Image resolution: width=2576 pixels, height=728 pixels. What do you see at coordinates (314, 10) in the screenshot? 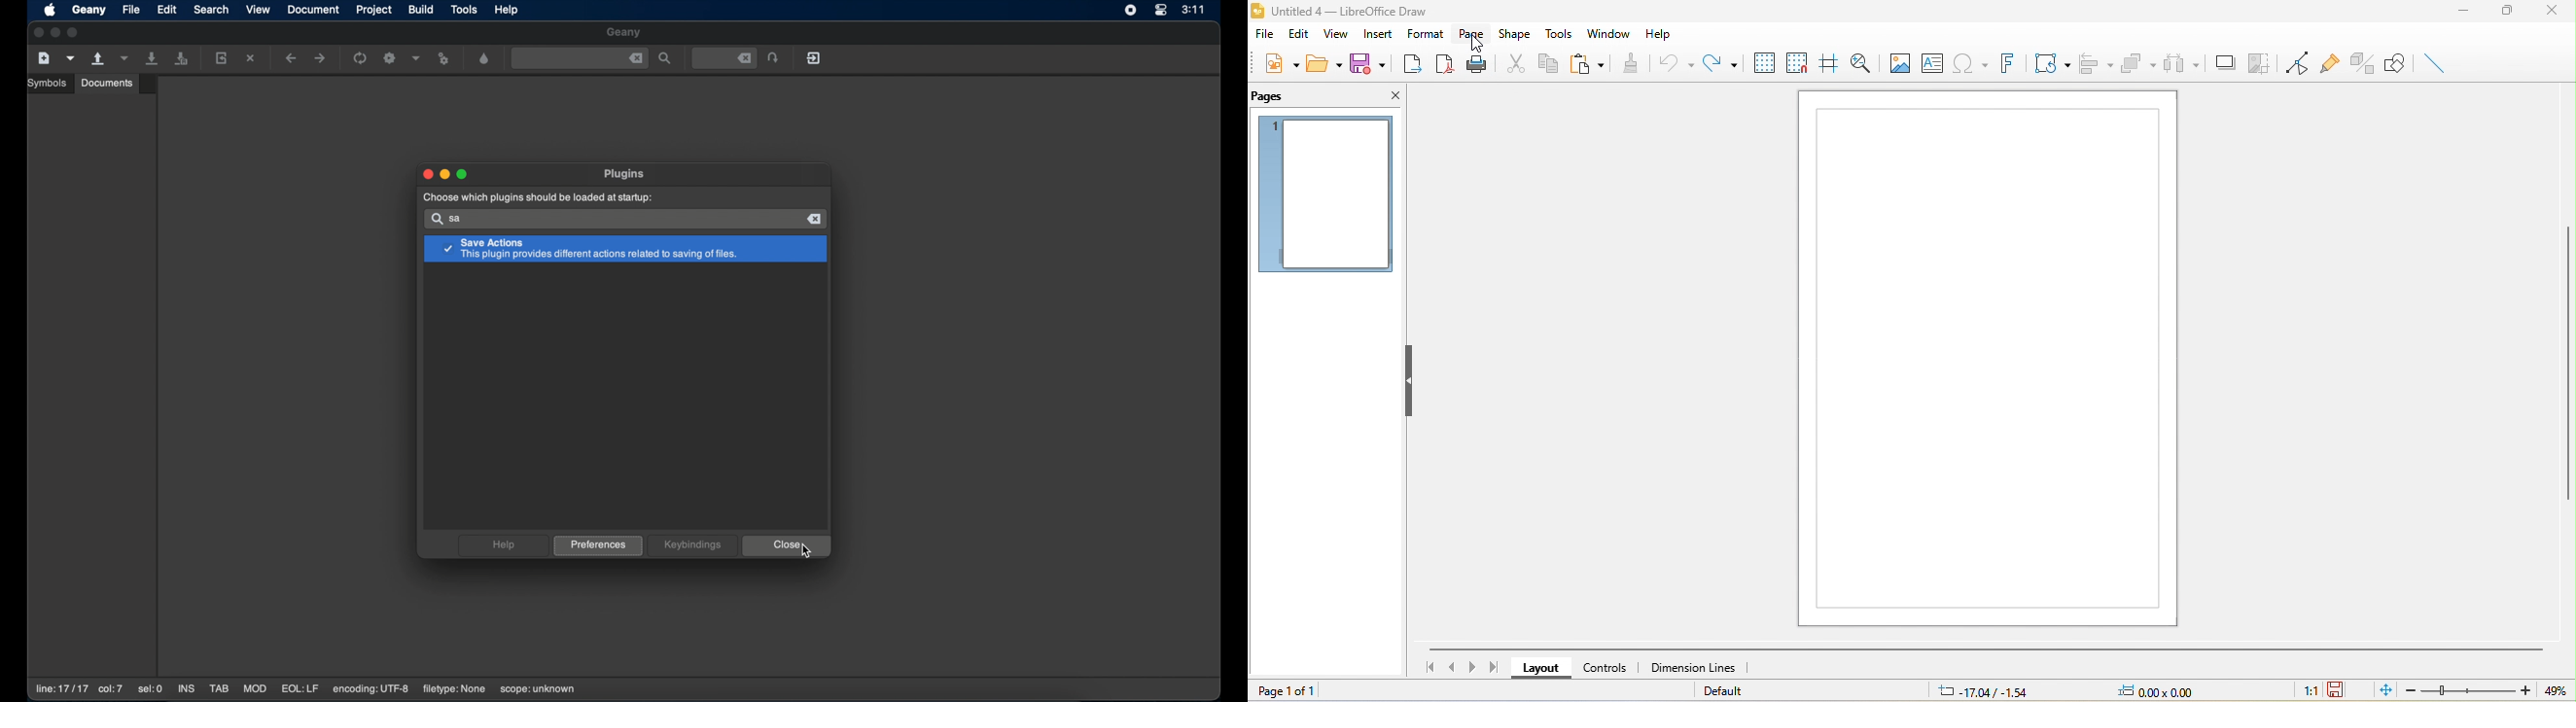
I see `document` at bounding box center [314, 10].